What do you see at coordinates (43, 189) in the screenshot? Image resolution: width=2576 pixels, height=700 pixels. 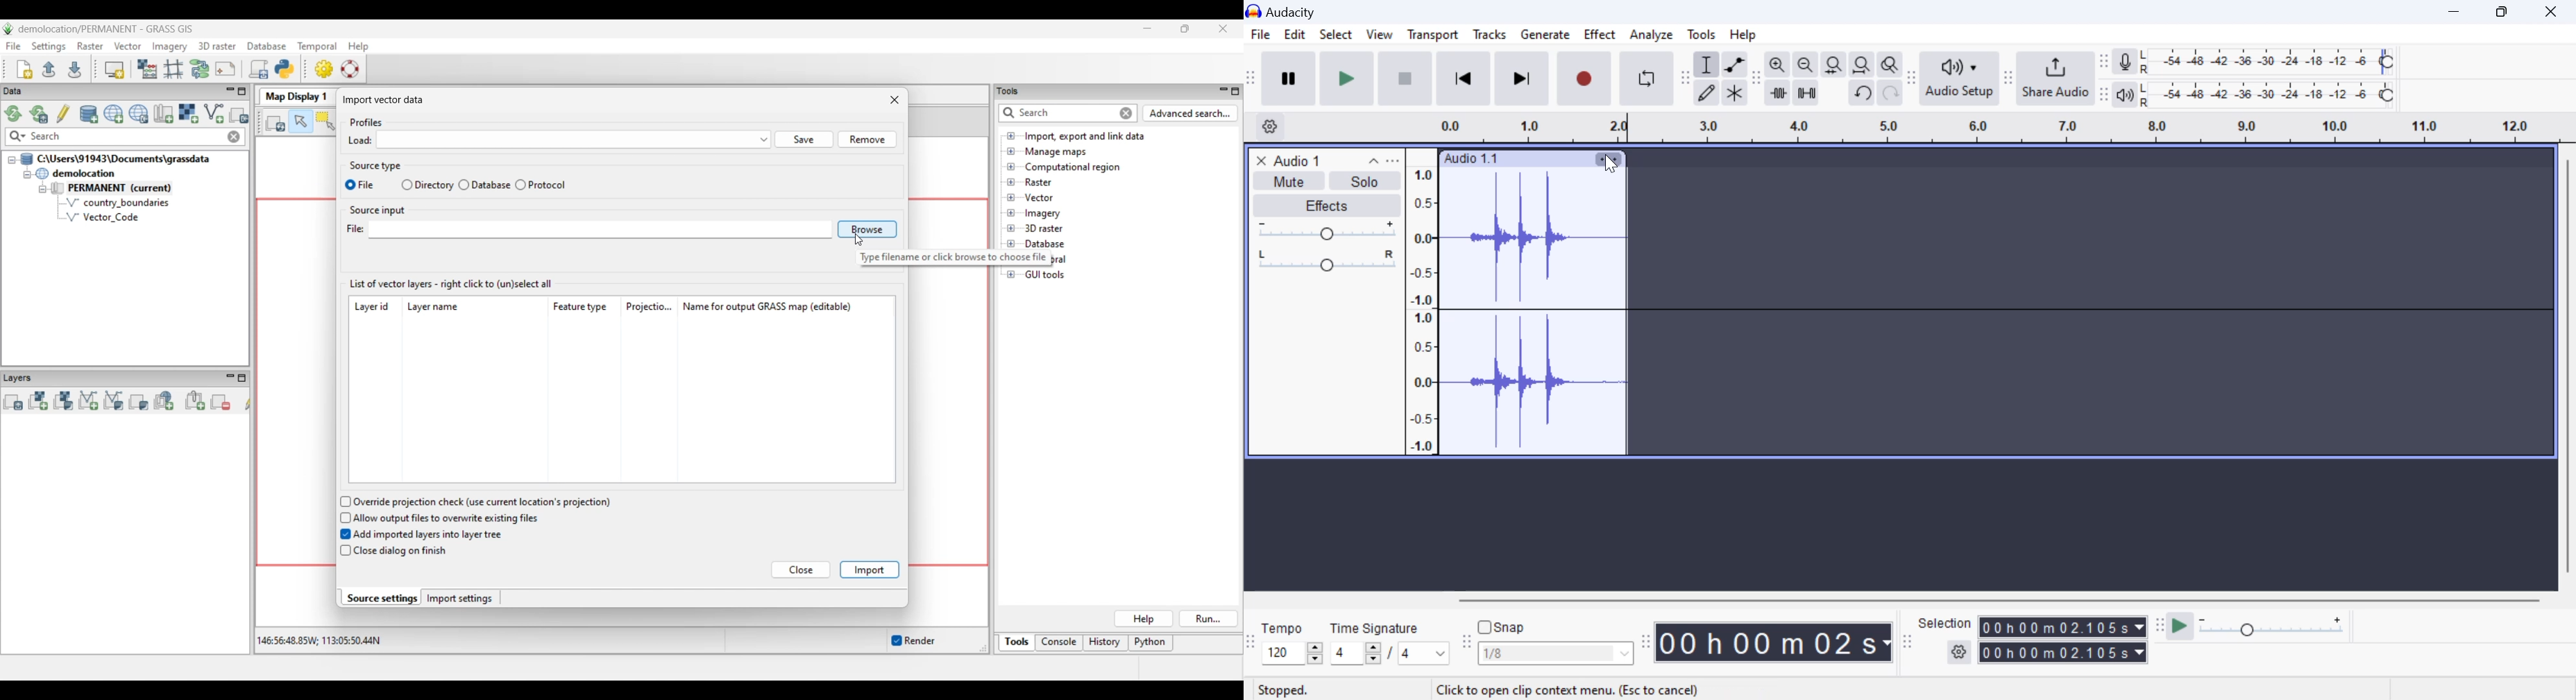 I see `Collapse permanent files view` at bounding box center [43, 189].